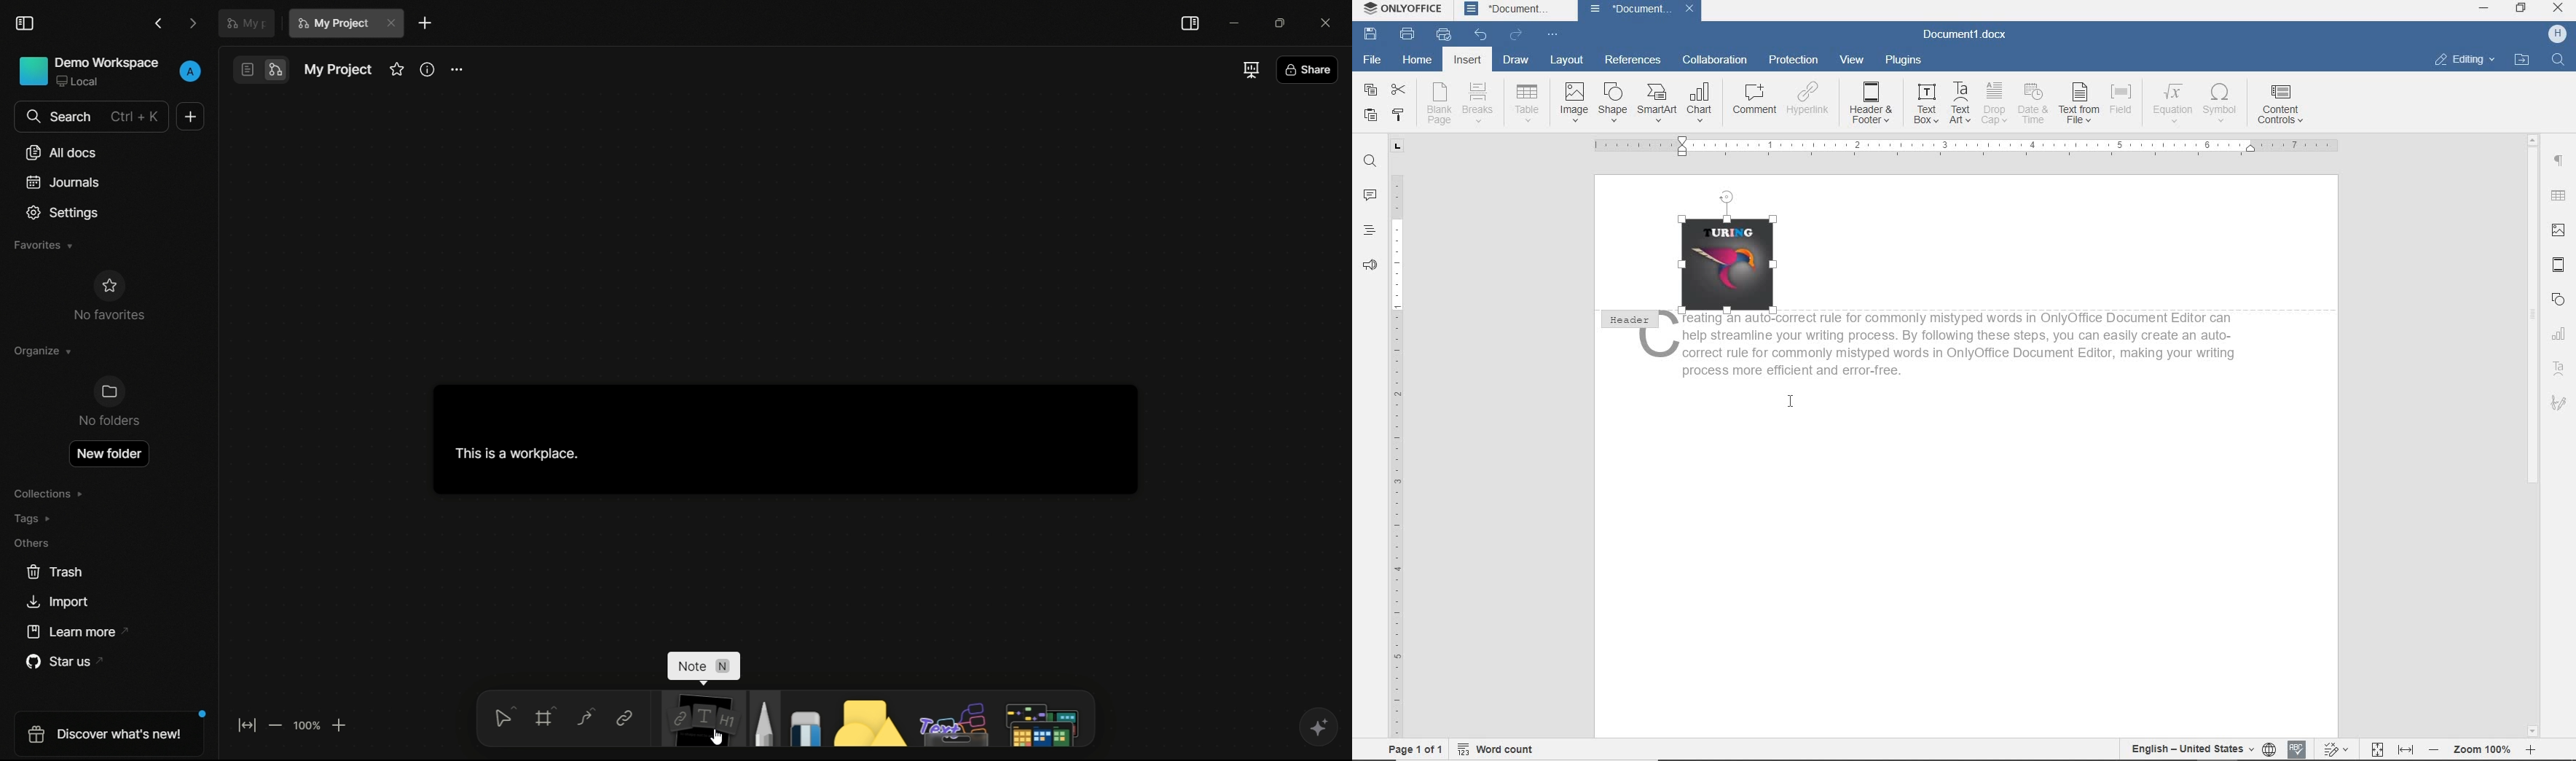  Describe the element at coordinates (2270, 749) in the screenshot. I see `selelct language` at that location.